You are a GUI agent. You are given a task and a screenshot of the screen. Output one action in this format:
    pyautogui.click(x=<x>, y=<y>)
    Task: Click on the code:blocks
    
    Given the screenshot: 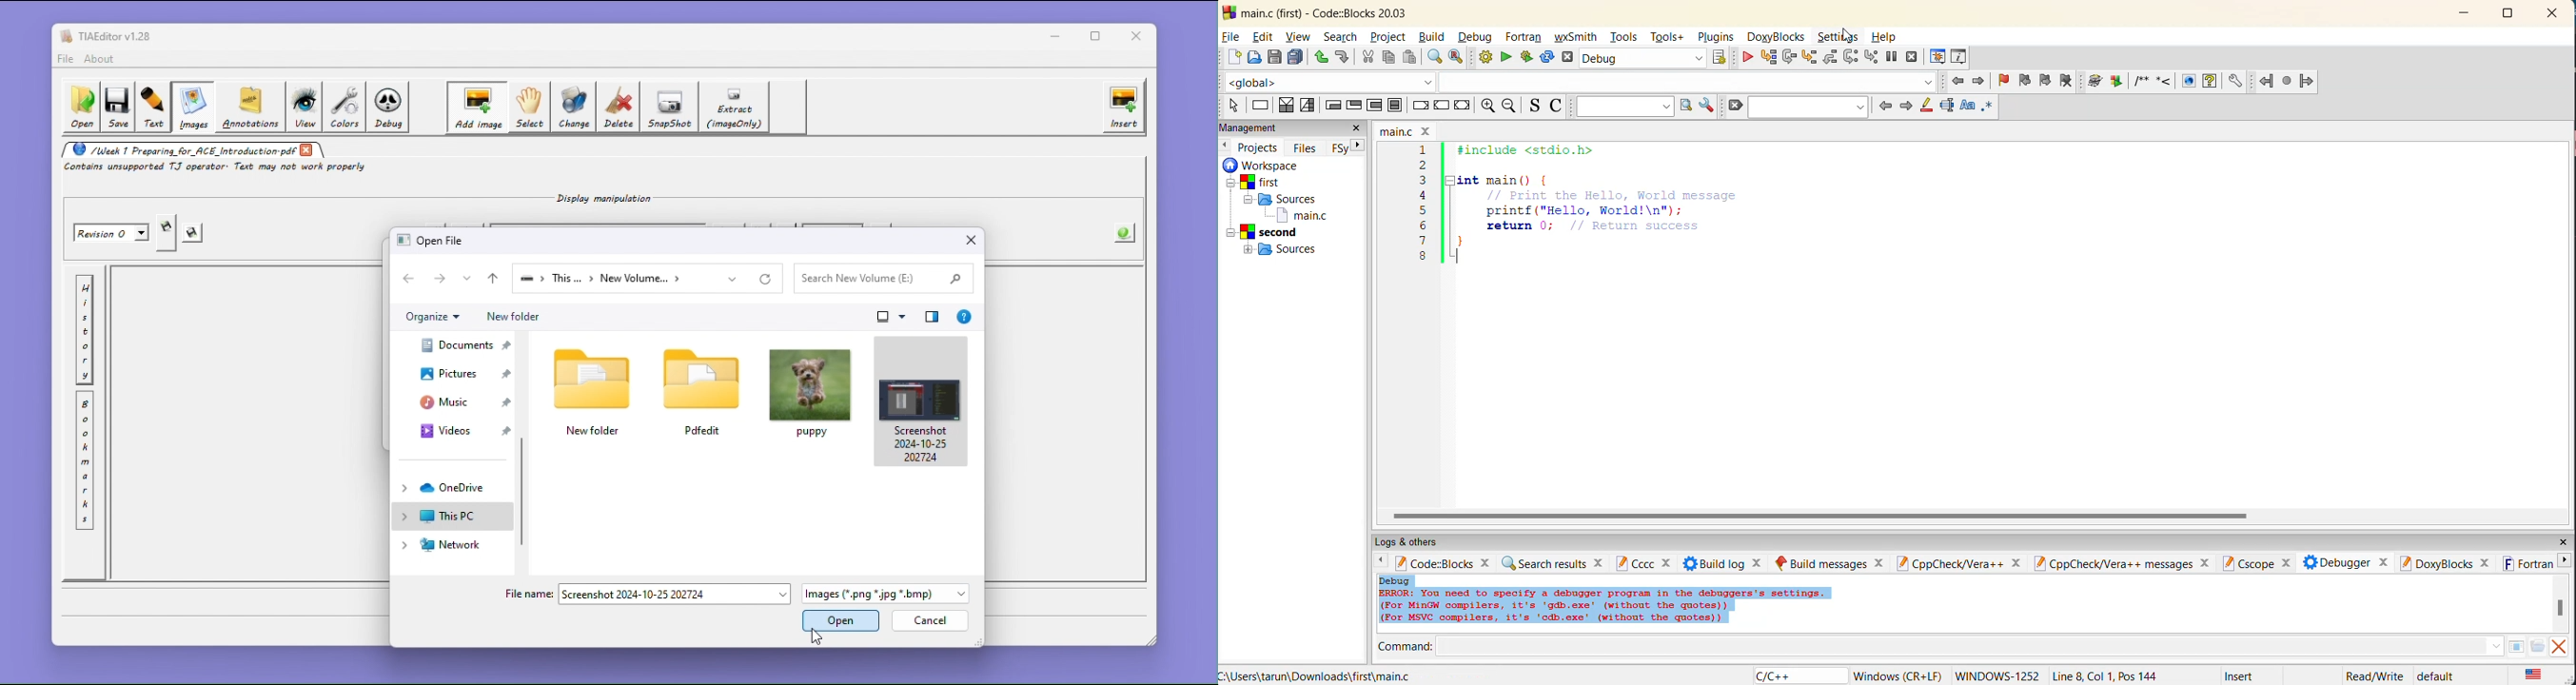 What is the action you would take?
    pyautogui.click(x=1448, y=562)
    